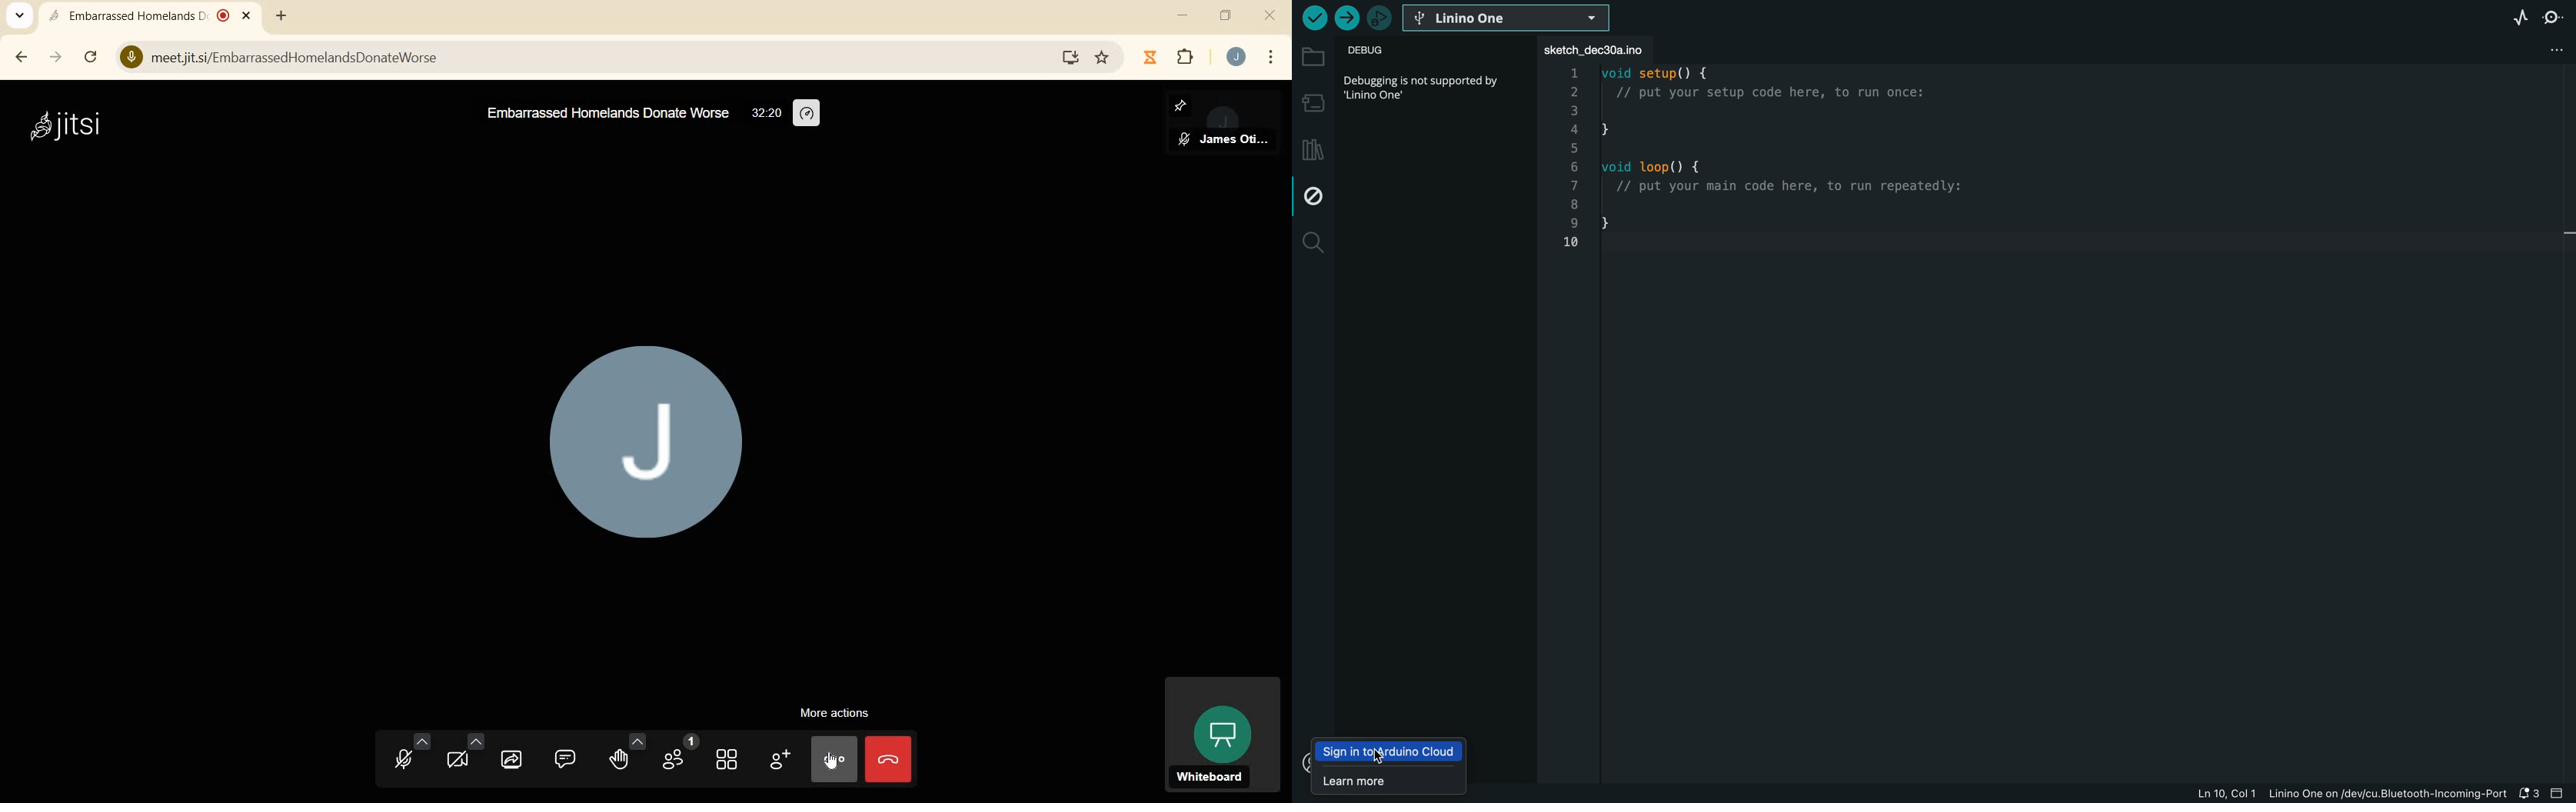  Describe the element at coordinates (778, 760) in the screenshot. I see `invite people` at that location.